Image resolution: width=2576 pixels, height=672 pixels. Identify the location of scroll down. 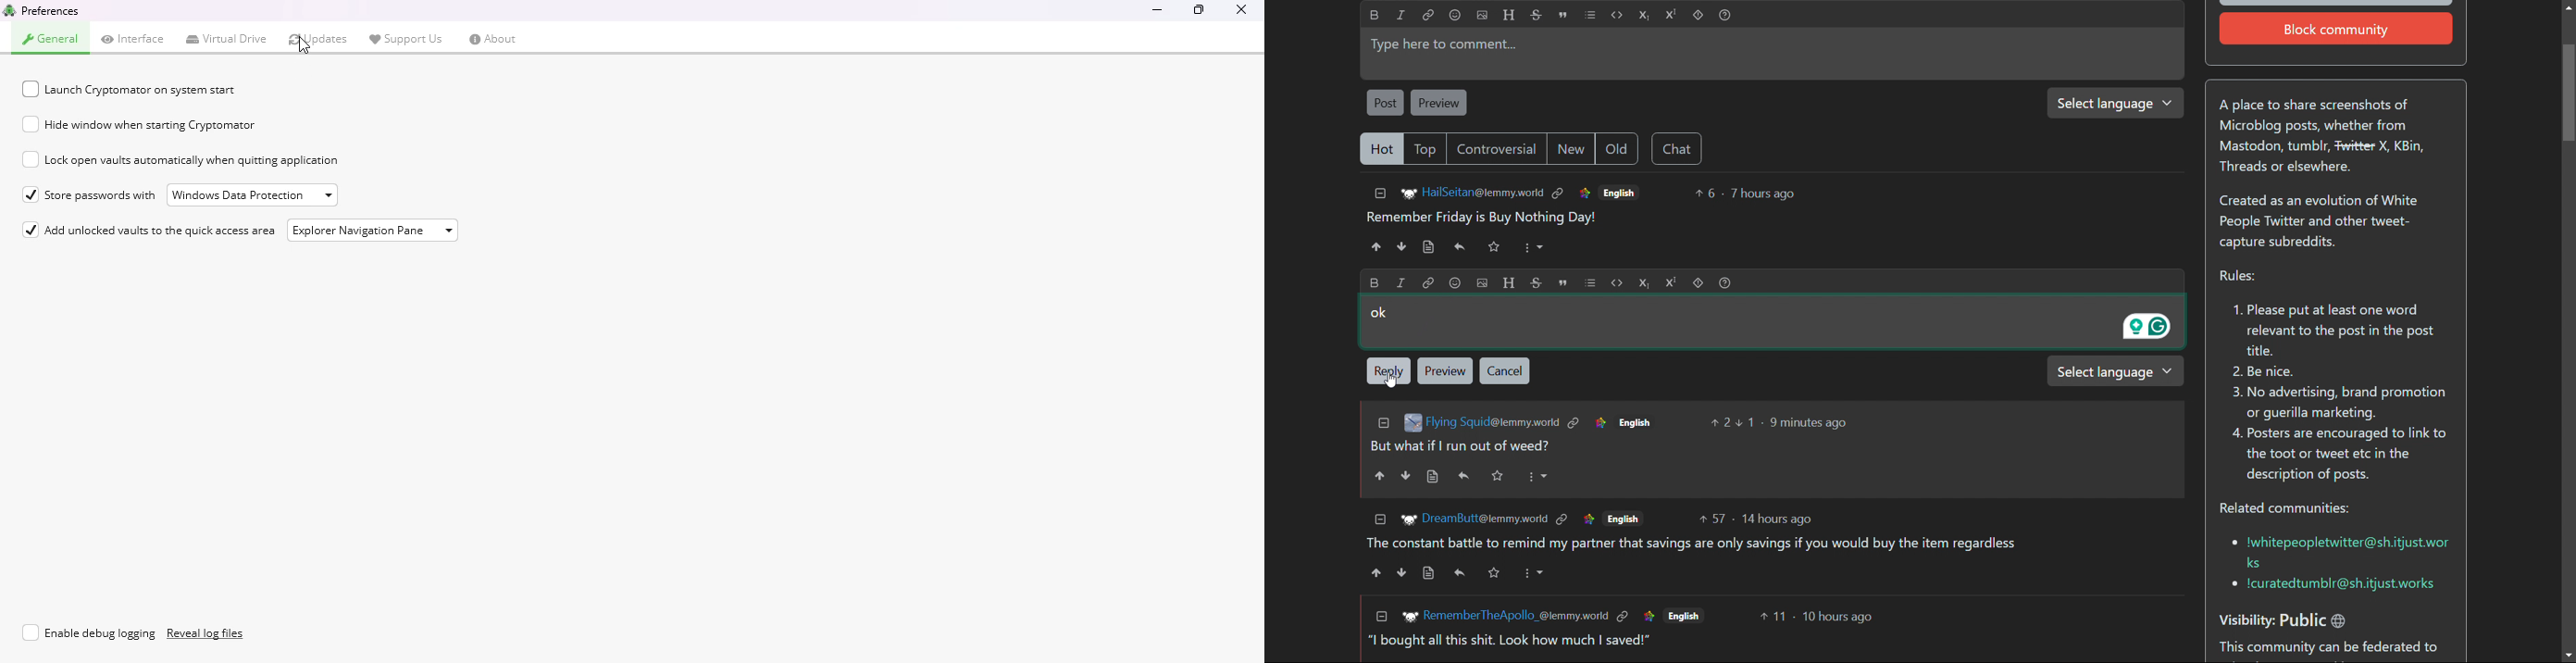
(2568, 655).